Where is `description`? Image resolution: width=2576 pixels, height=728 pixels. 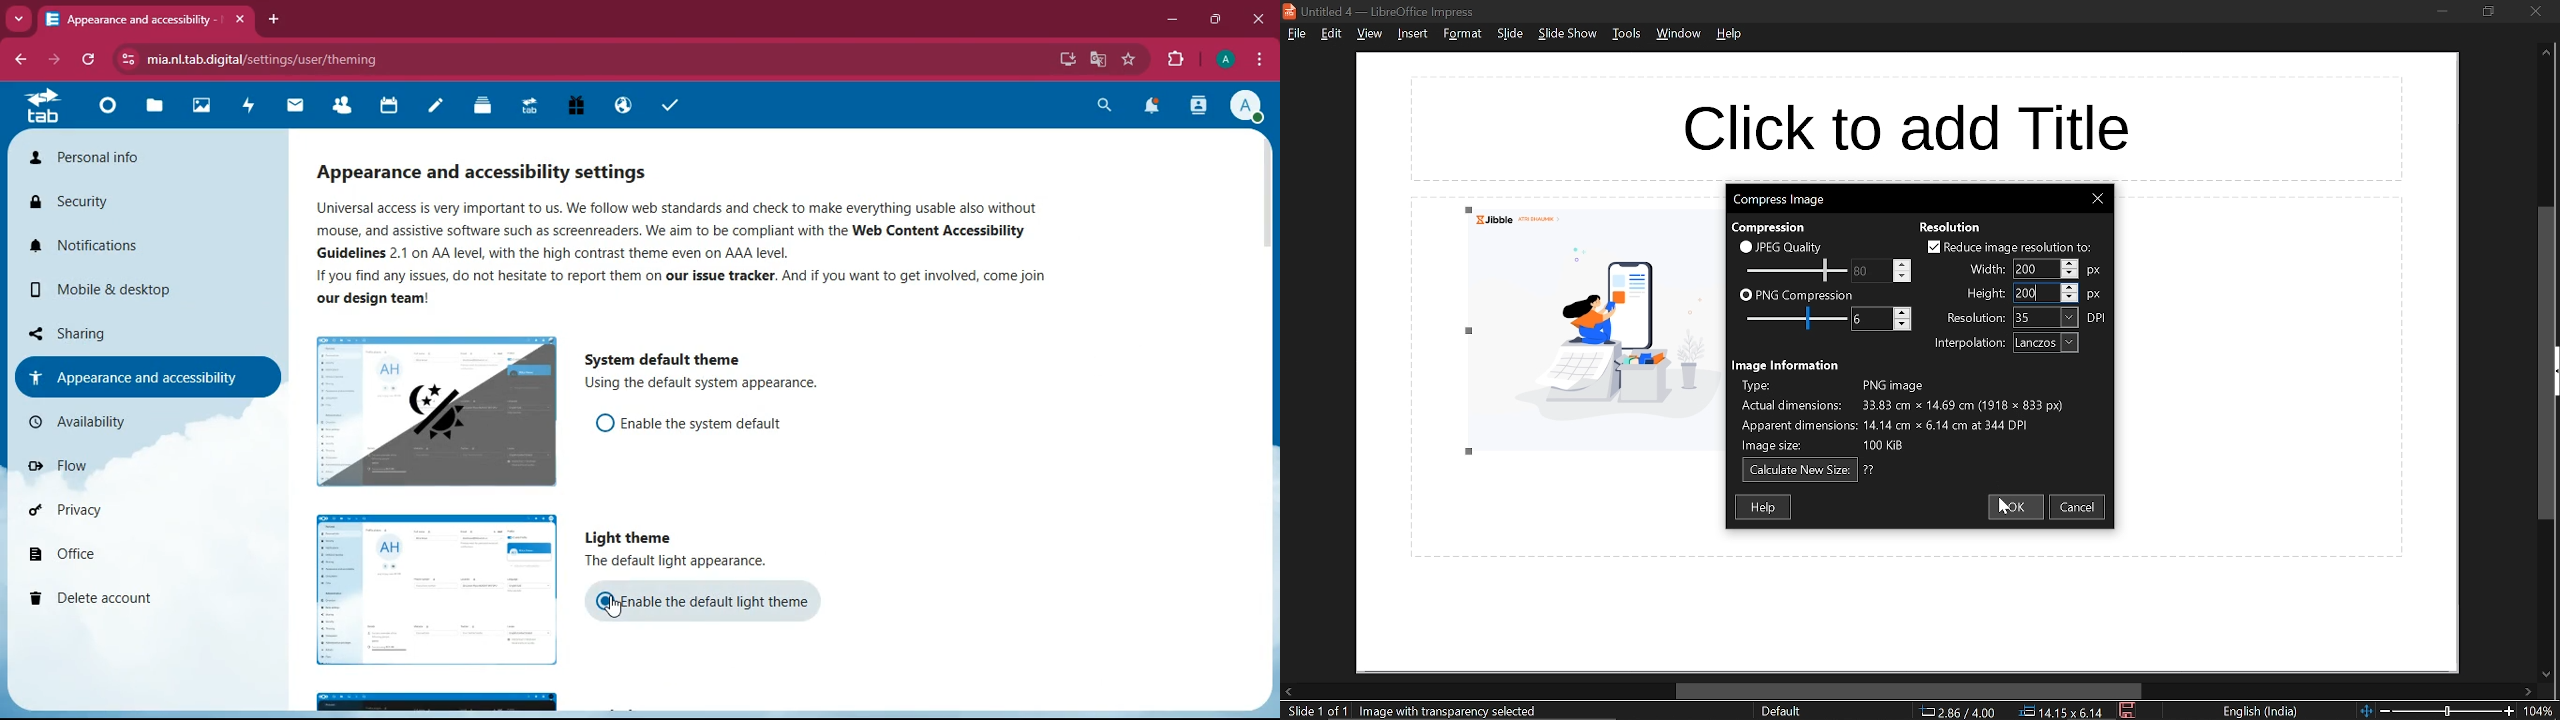
description is located at coordinates (710, 384).